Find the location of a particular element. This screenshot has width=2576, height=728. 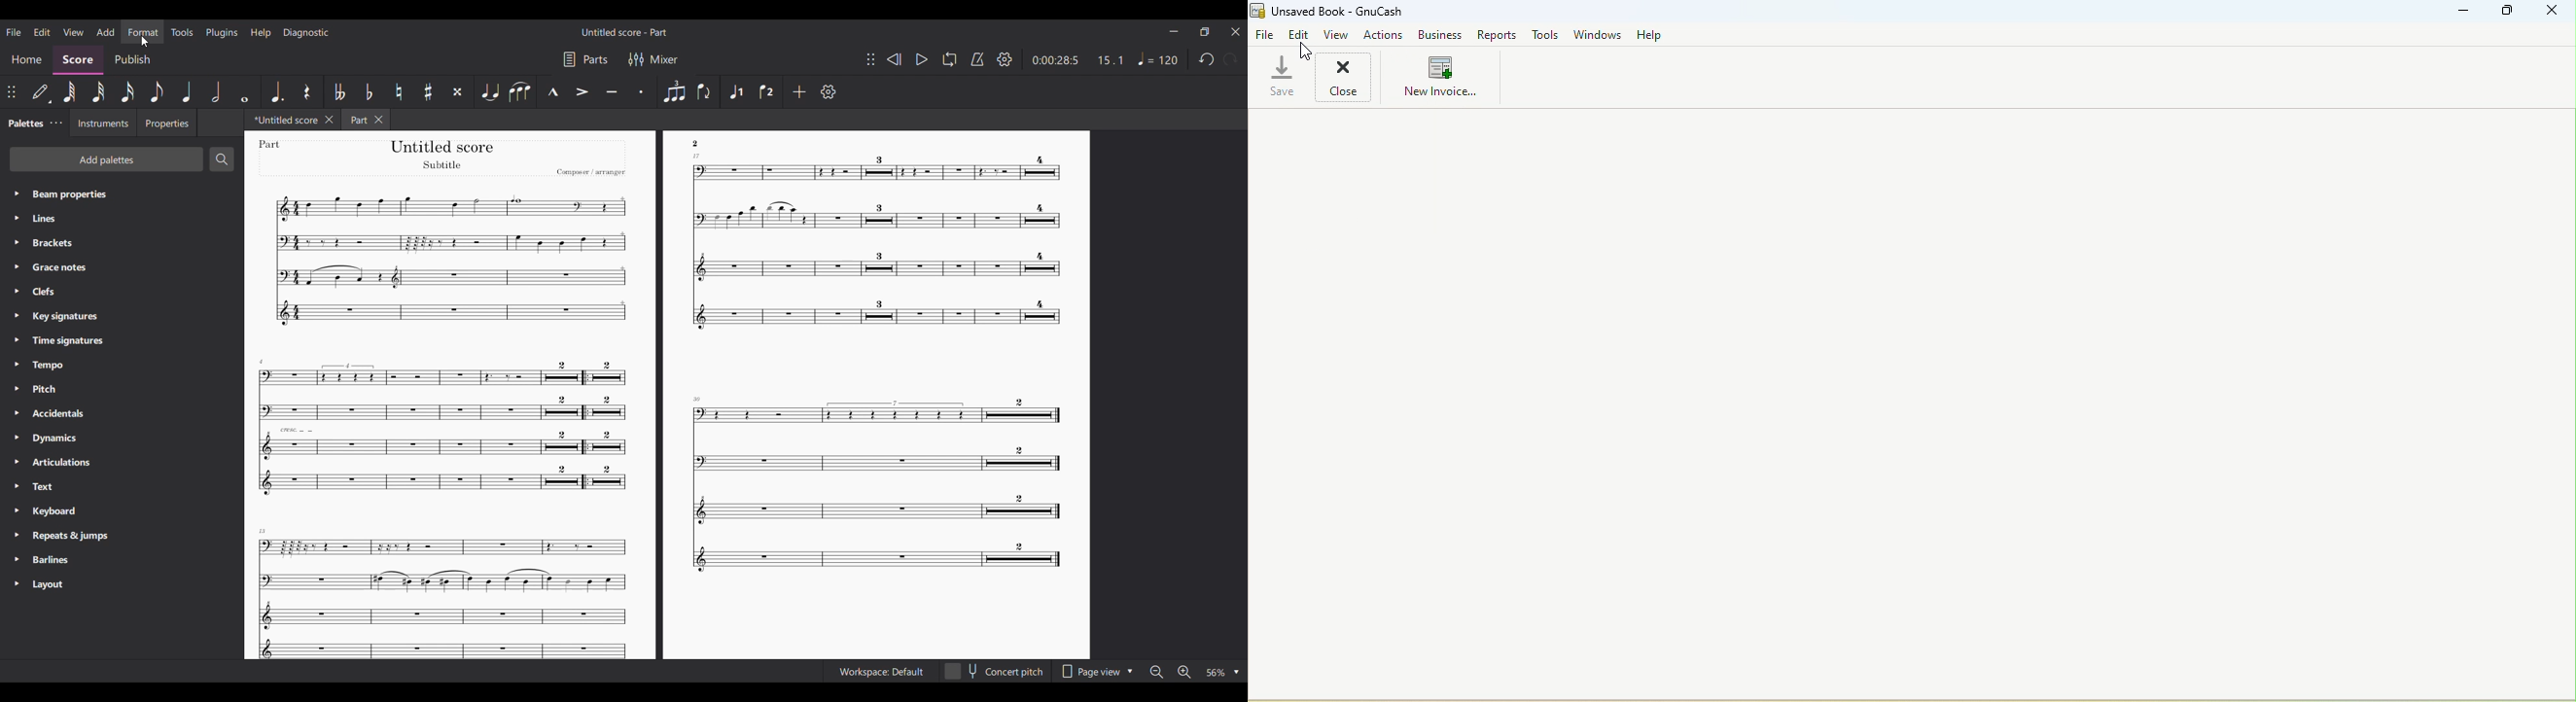

Articulations is located at coordinates (55, 462).